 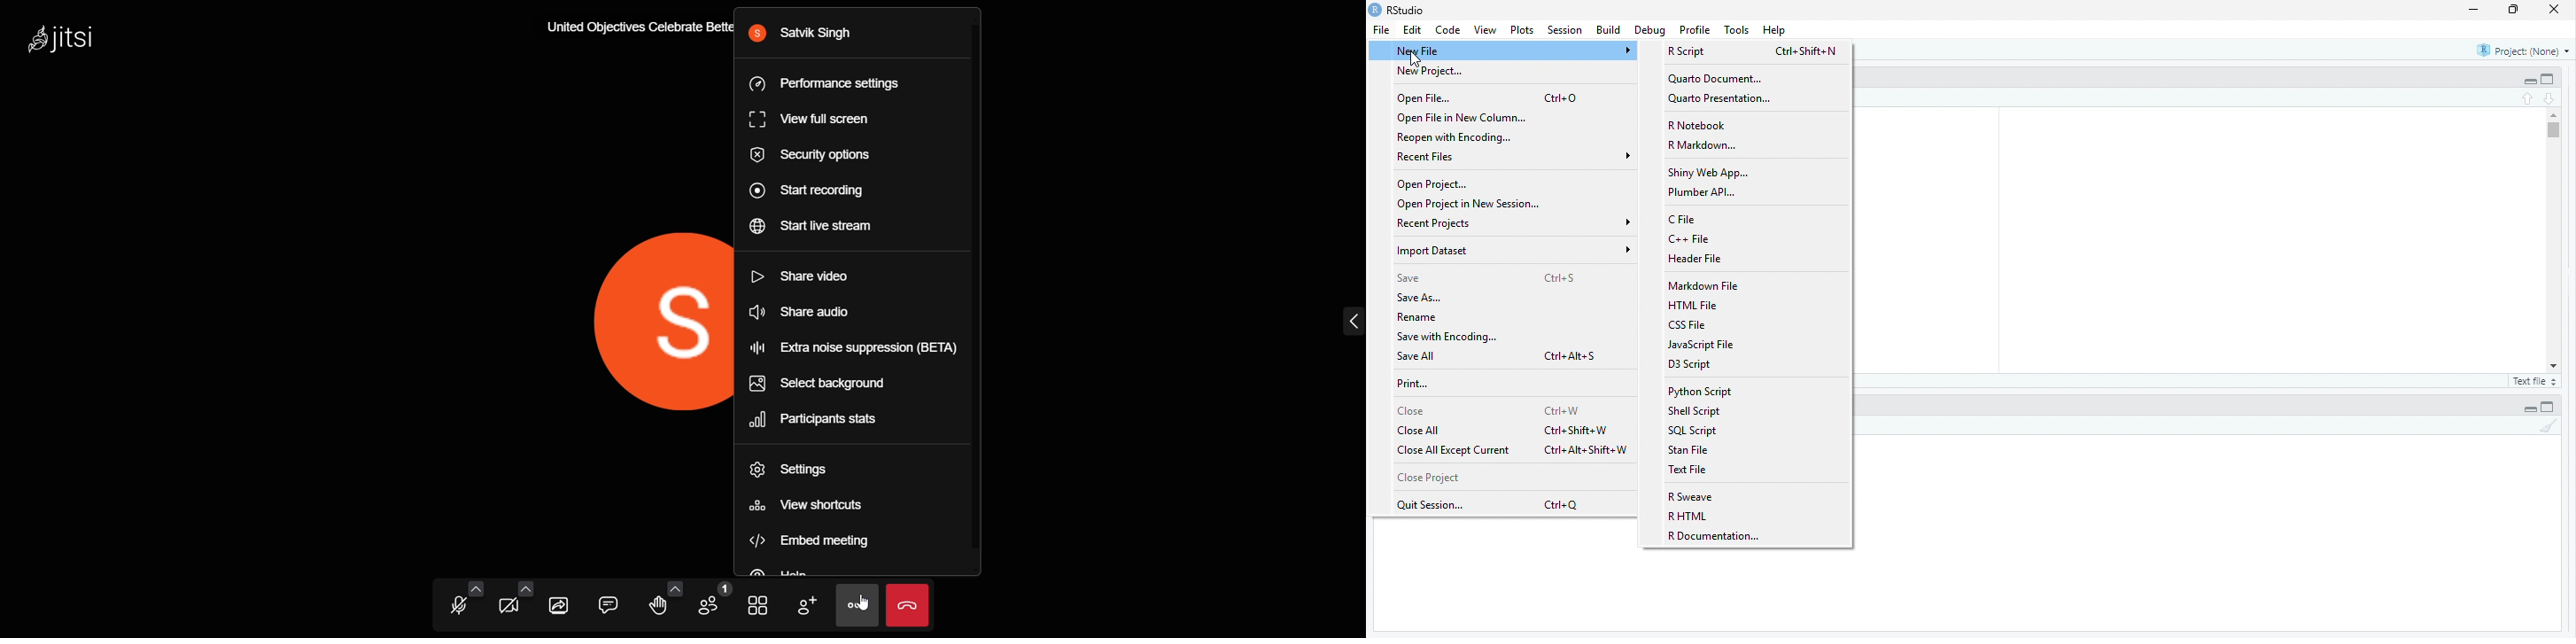 What do you see at coordinates (1422, 431) in the screenshot?
I see `Close All` at bounding box center [1422, 431].